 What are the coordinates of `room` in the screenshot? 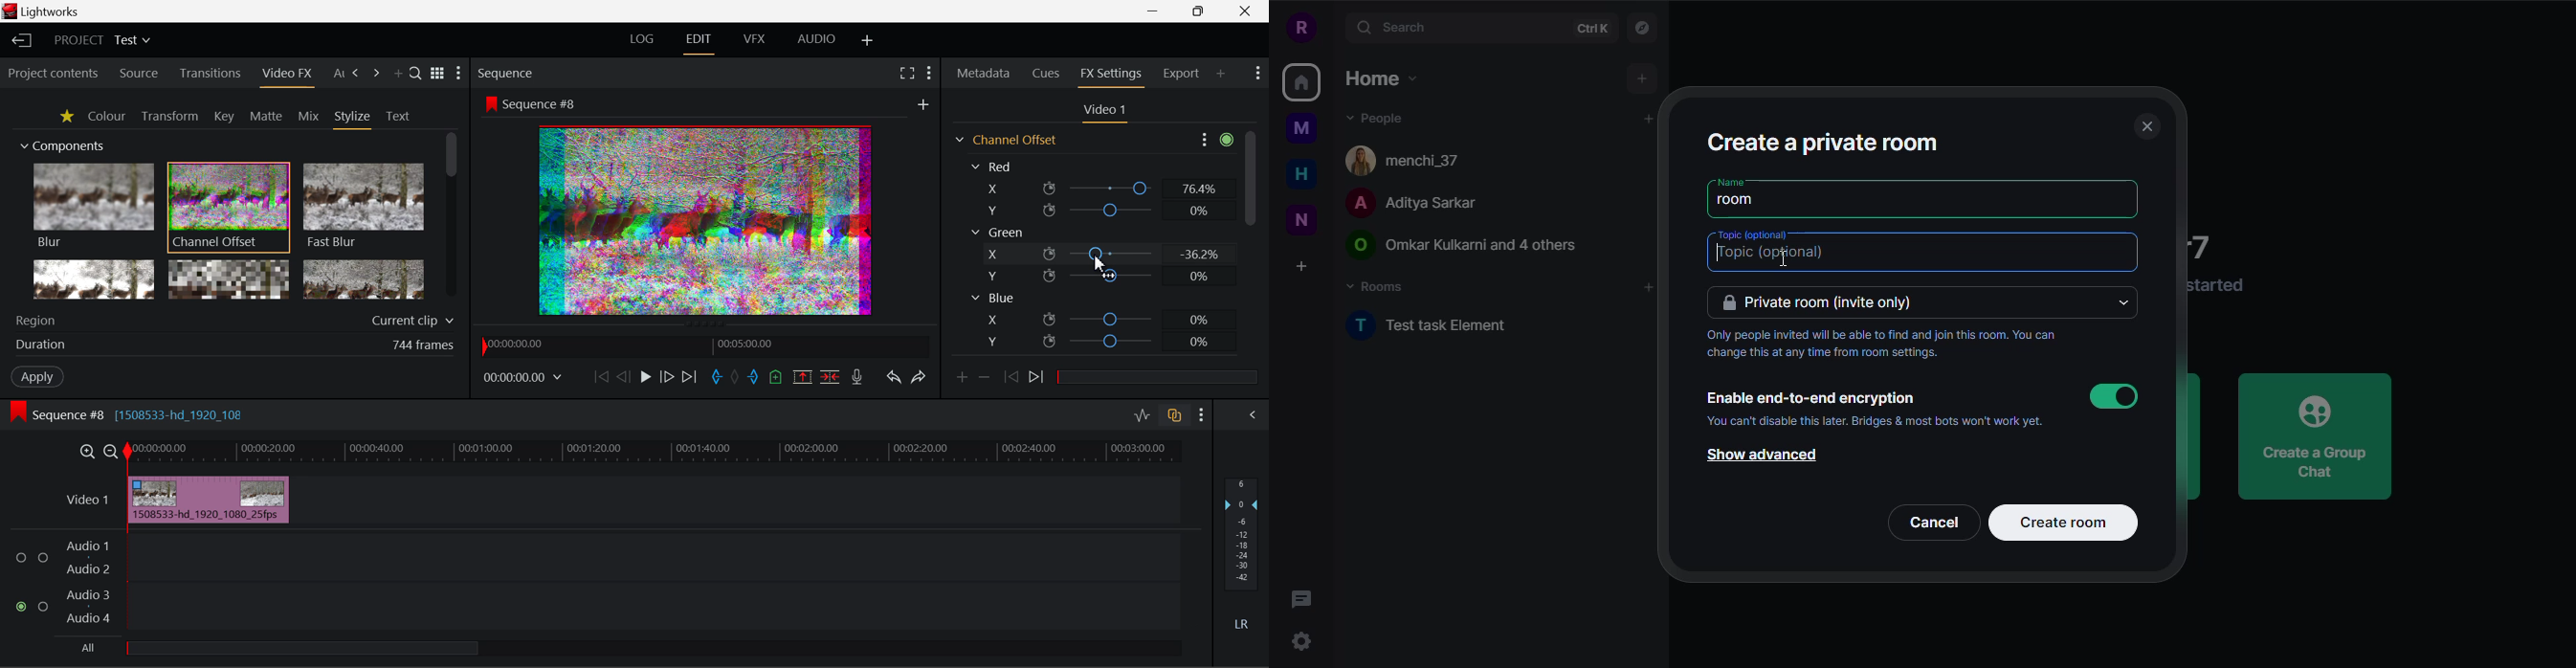 It's located at (1742, 201).